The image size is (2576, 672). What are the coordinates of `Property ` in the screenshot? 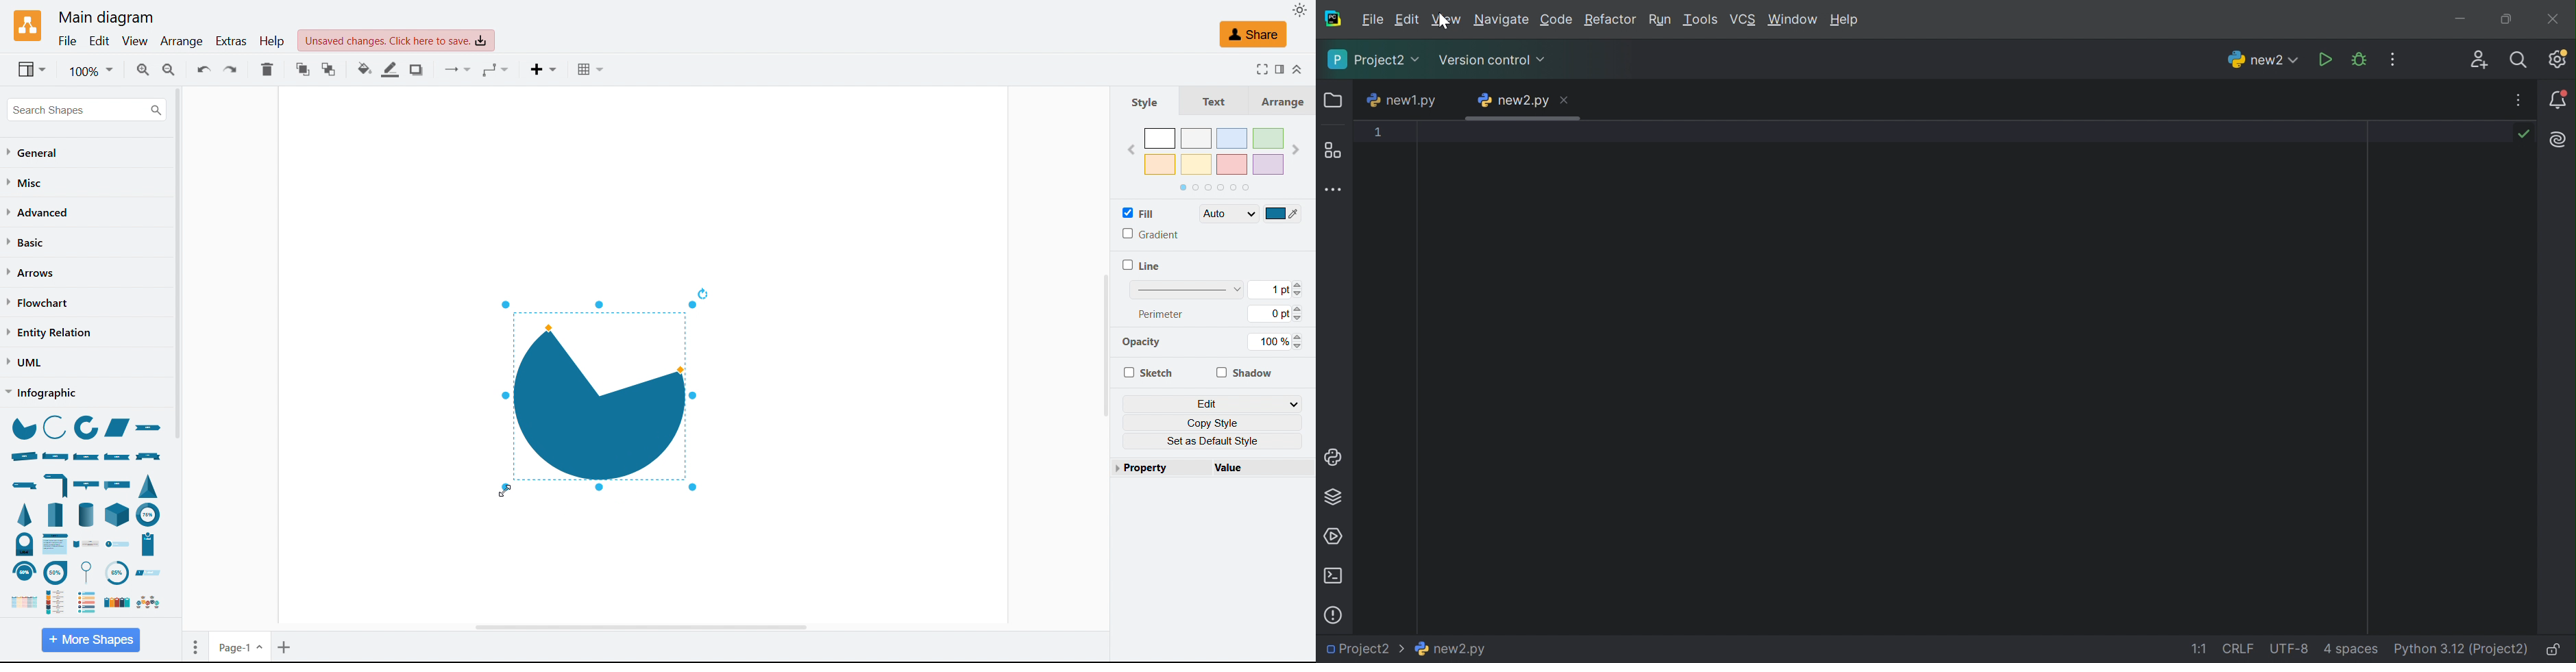 It's located at (1157, 467).